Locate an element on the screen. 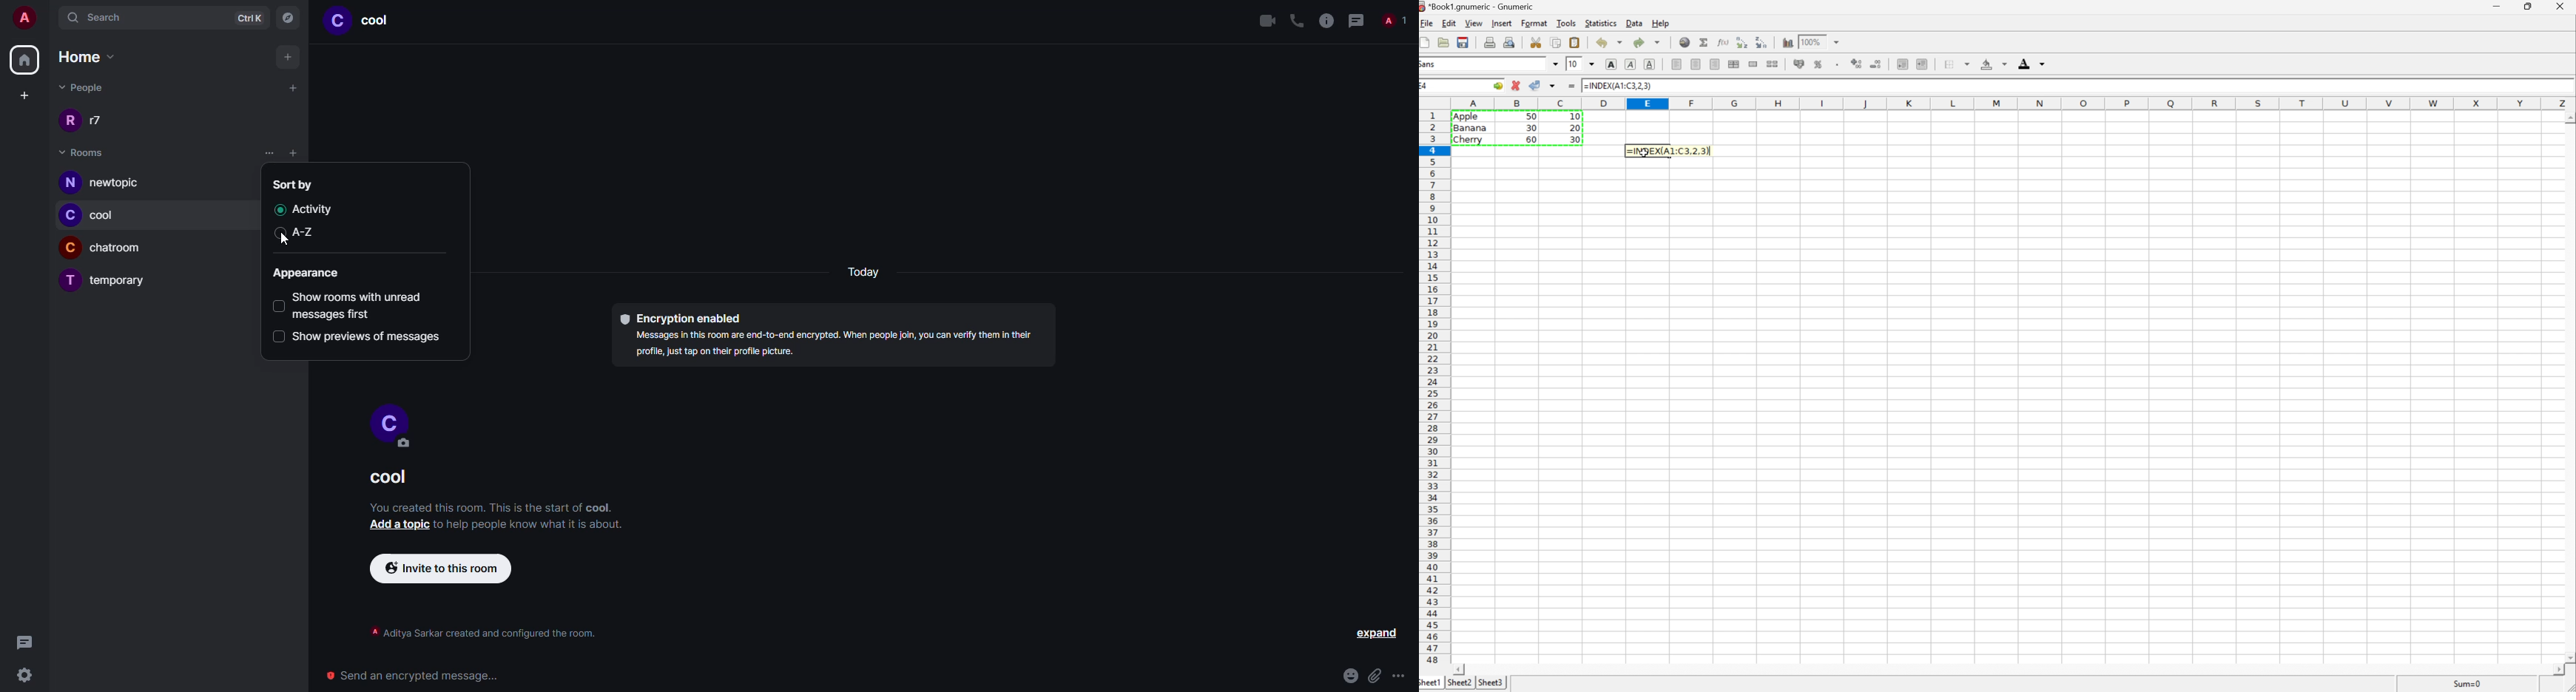 Image resolution: width=2576 pixels, height=700 pixels. emoji is located at coordinates (1349, 676).